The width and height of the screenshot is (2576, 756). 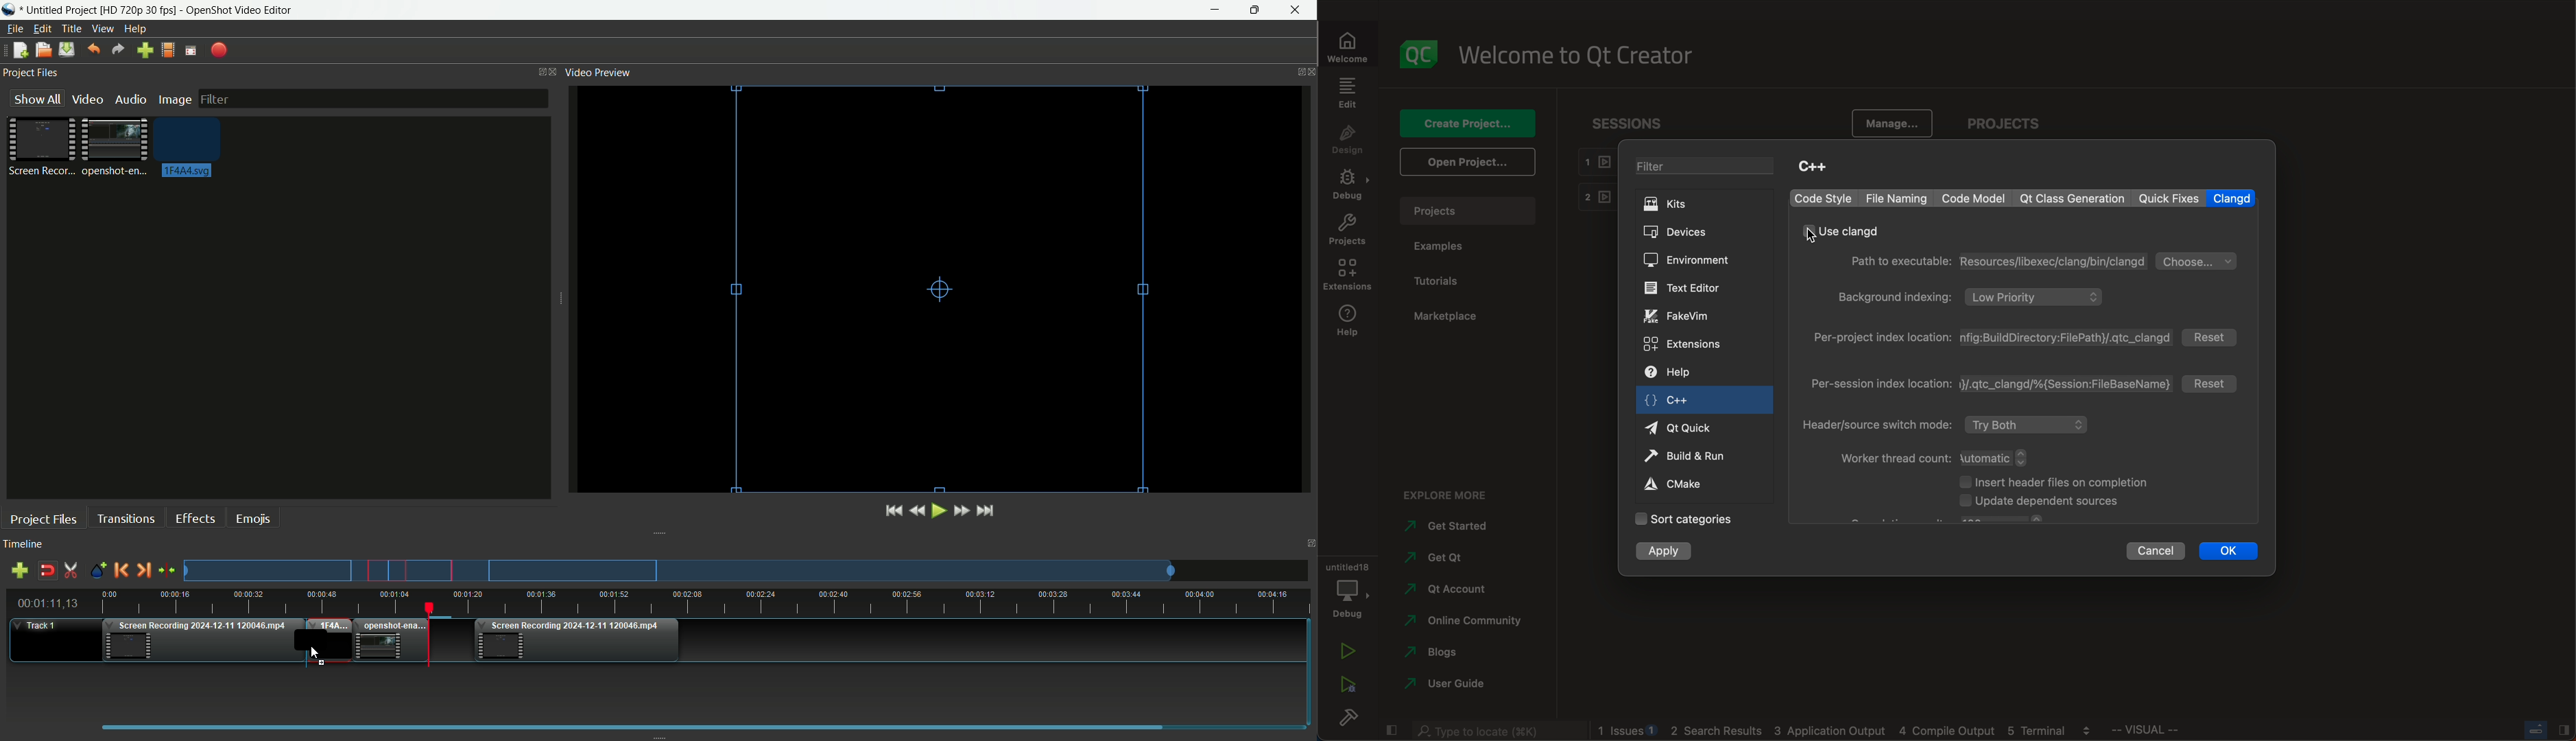 I want to click on account, so click(x=1451, y=589).